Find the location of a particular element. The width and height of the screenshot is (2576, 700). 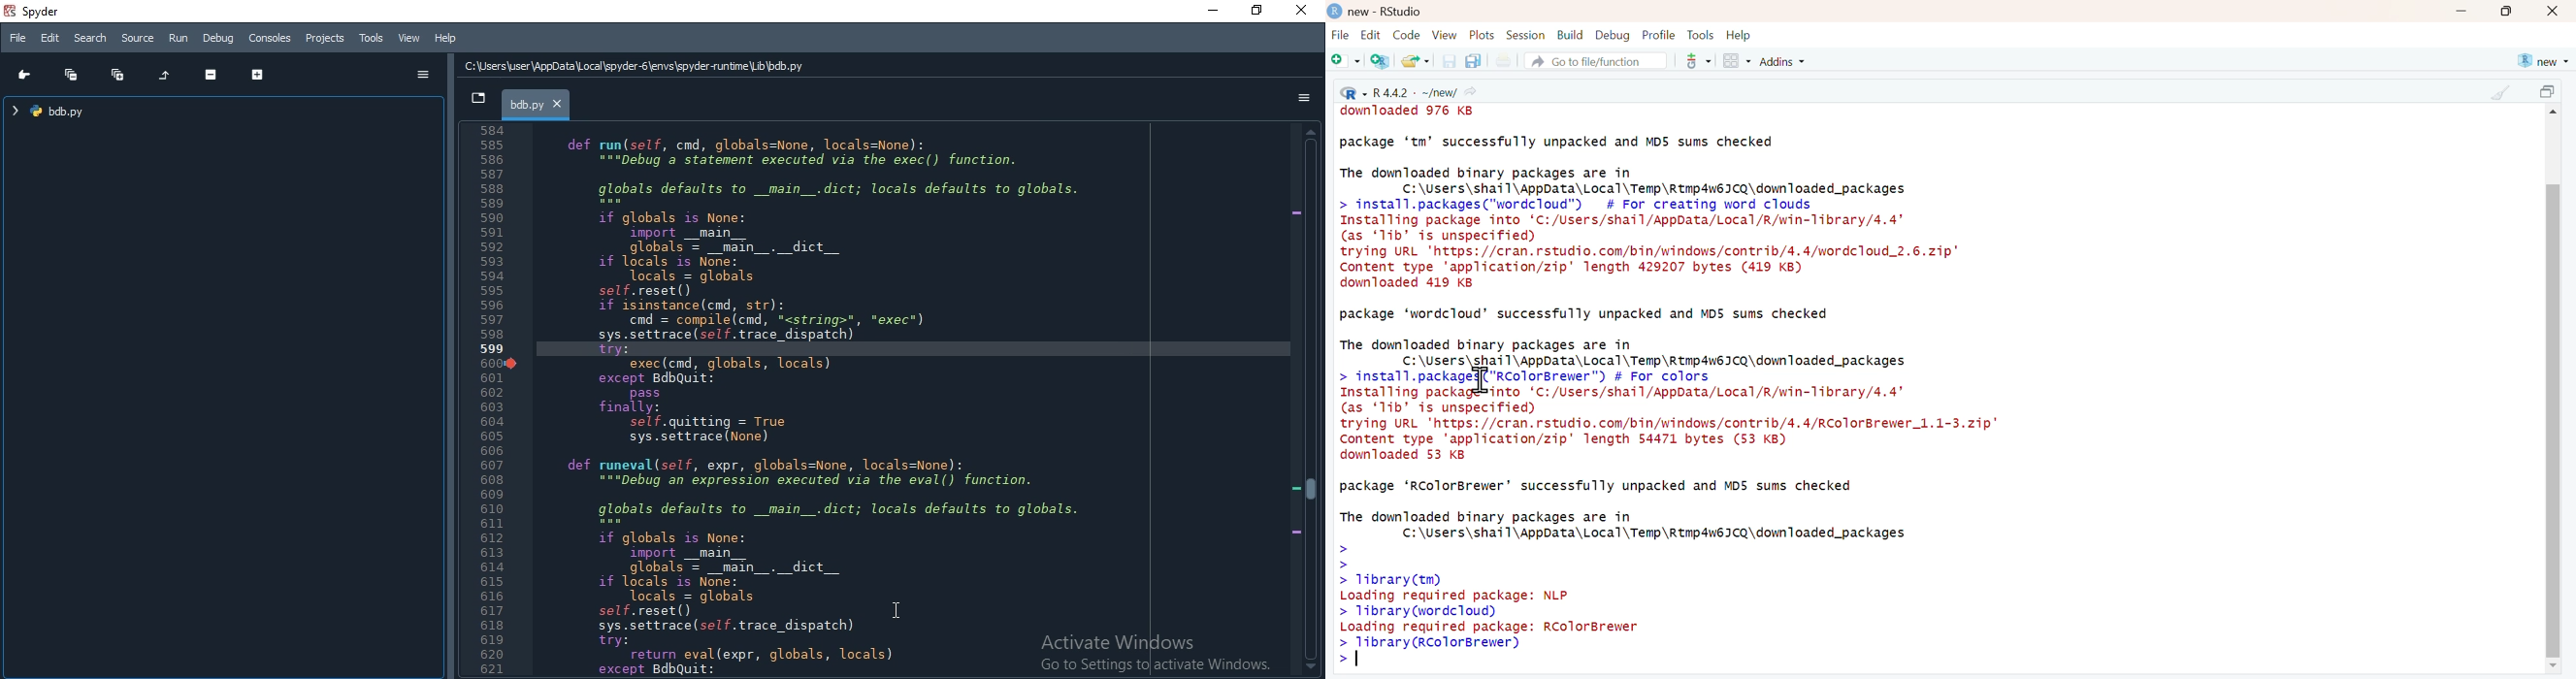

The downloaded binary packages are in
C:\Users\shail\AppData\Local\Temp\Rtmp4w6I1CO\downloaded packages is located at coordinates (1626, 178).